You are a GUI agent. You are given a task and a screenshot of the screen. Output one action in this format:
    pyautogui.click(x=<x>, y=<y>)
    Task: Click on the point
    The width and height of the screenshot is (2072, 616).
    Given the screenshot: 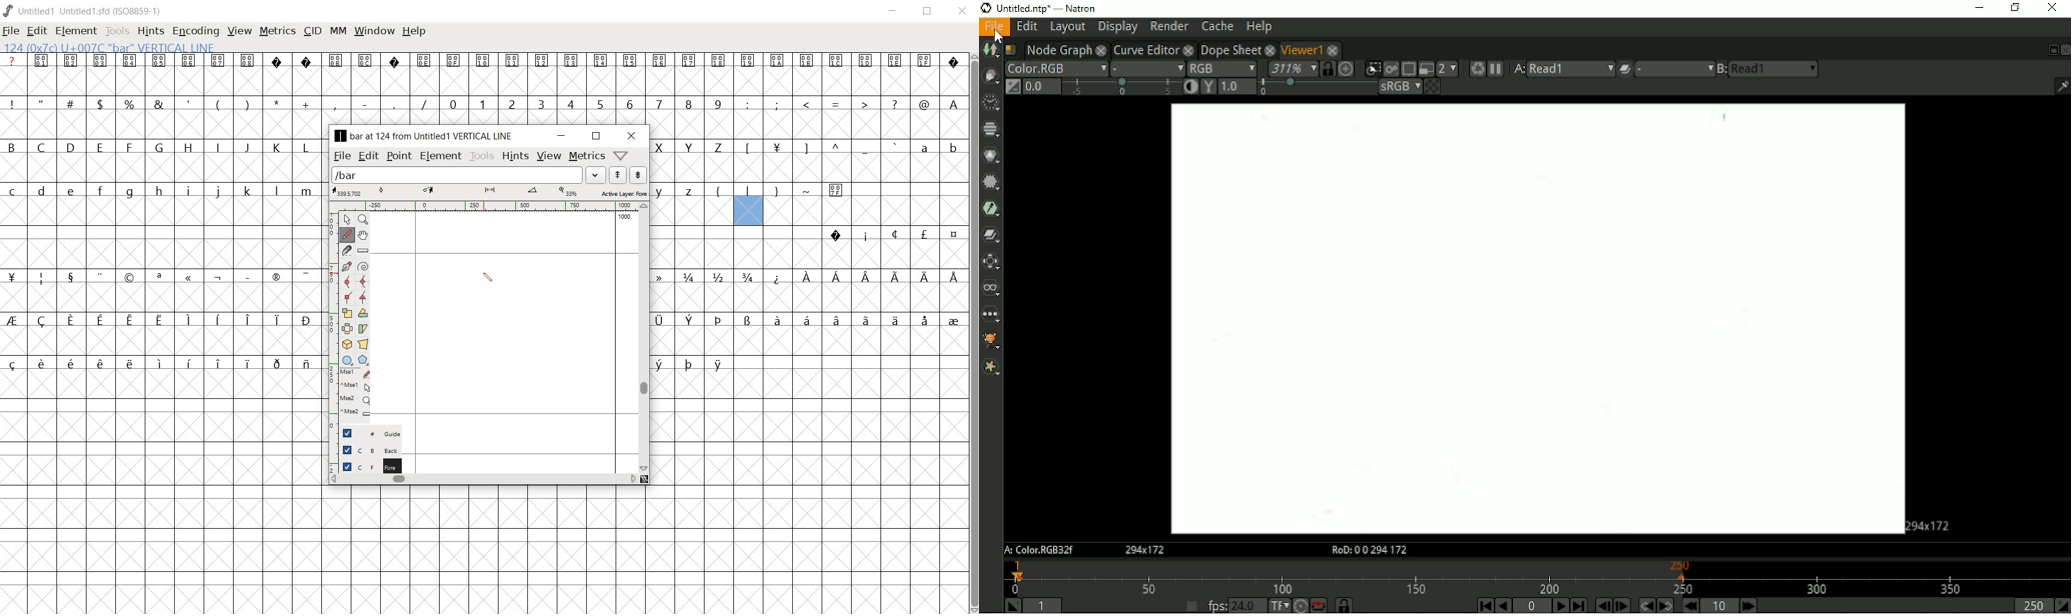 What is the action you would take?
    pyautogui.click(x=399, y=155)
    